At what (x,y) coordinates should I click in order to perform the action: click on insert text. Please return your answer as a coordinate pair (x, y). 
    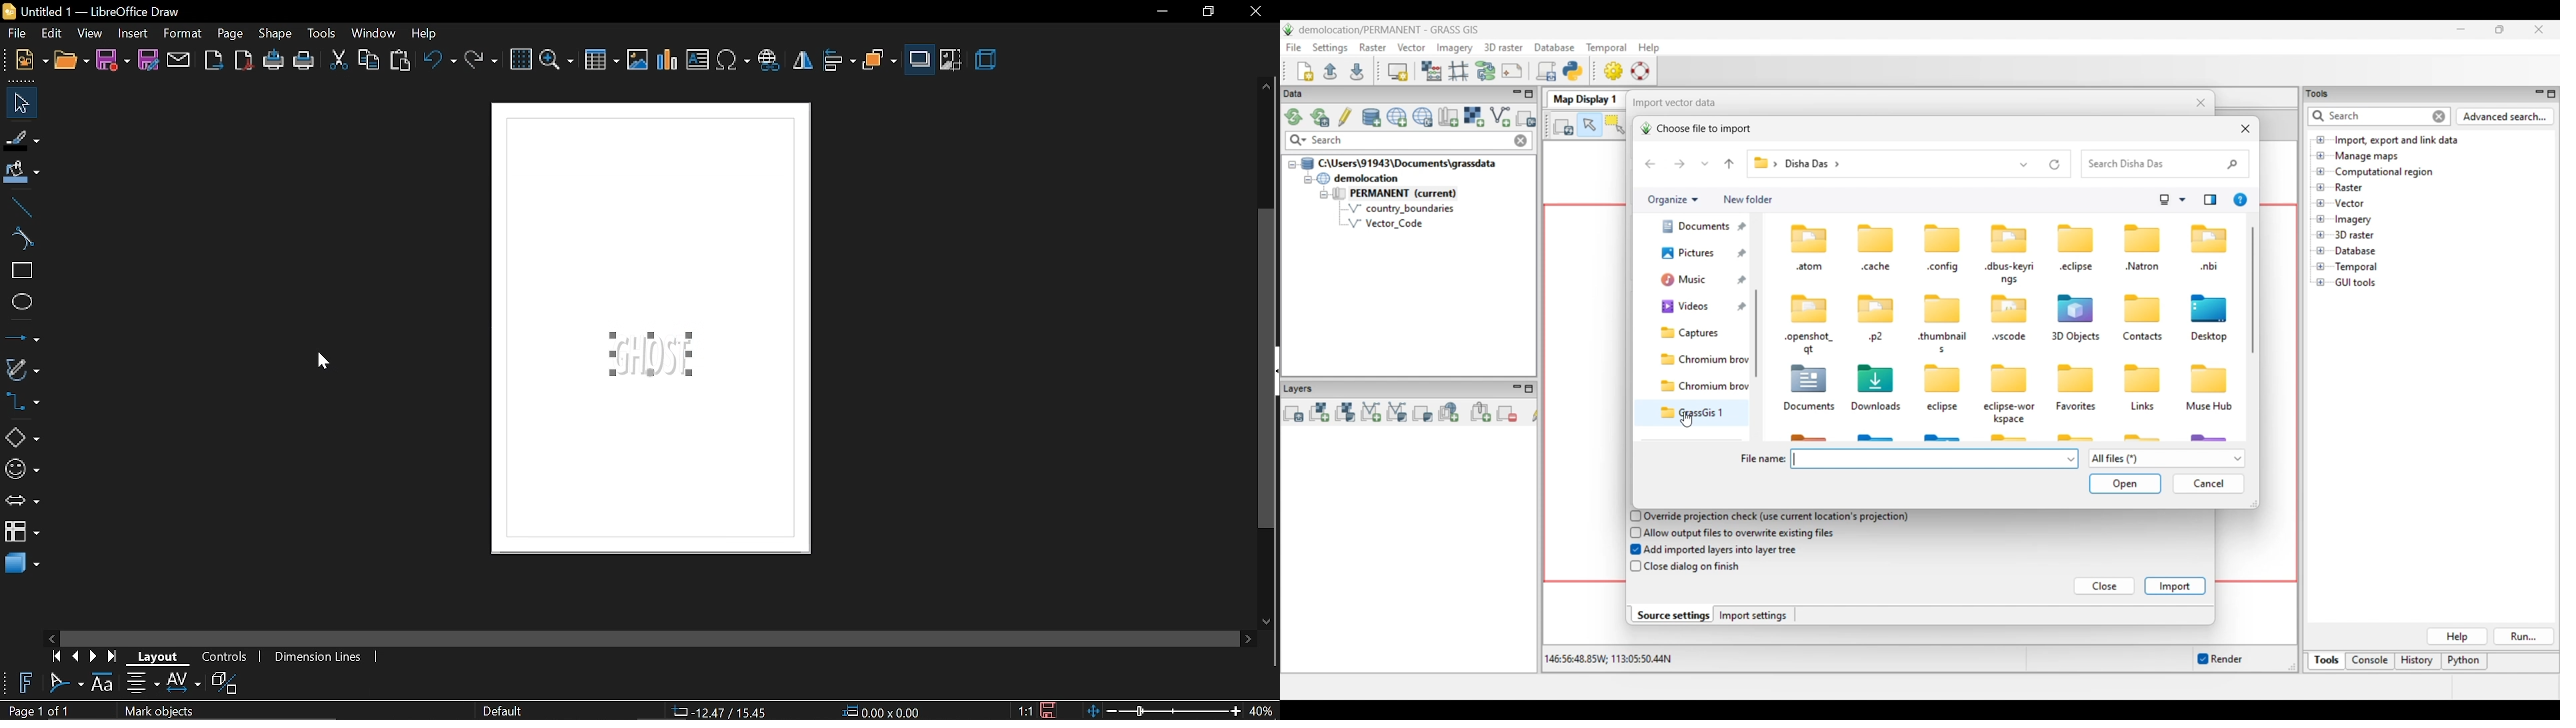
    Looking at the image, I should click on (699, 60).